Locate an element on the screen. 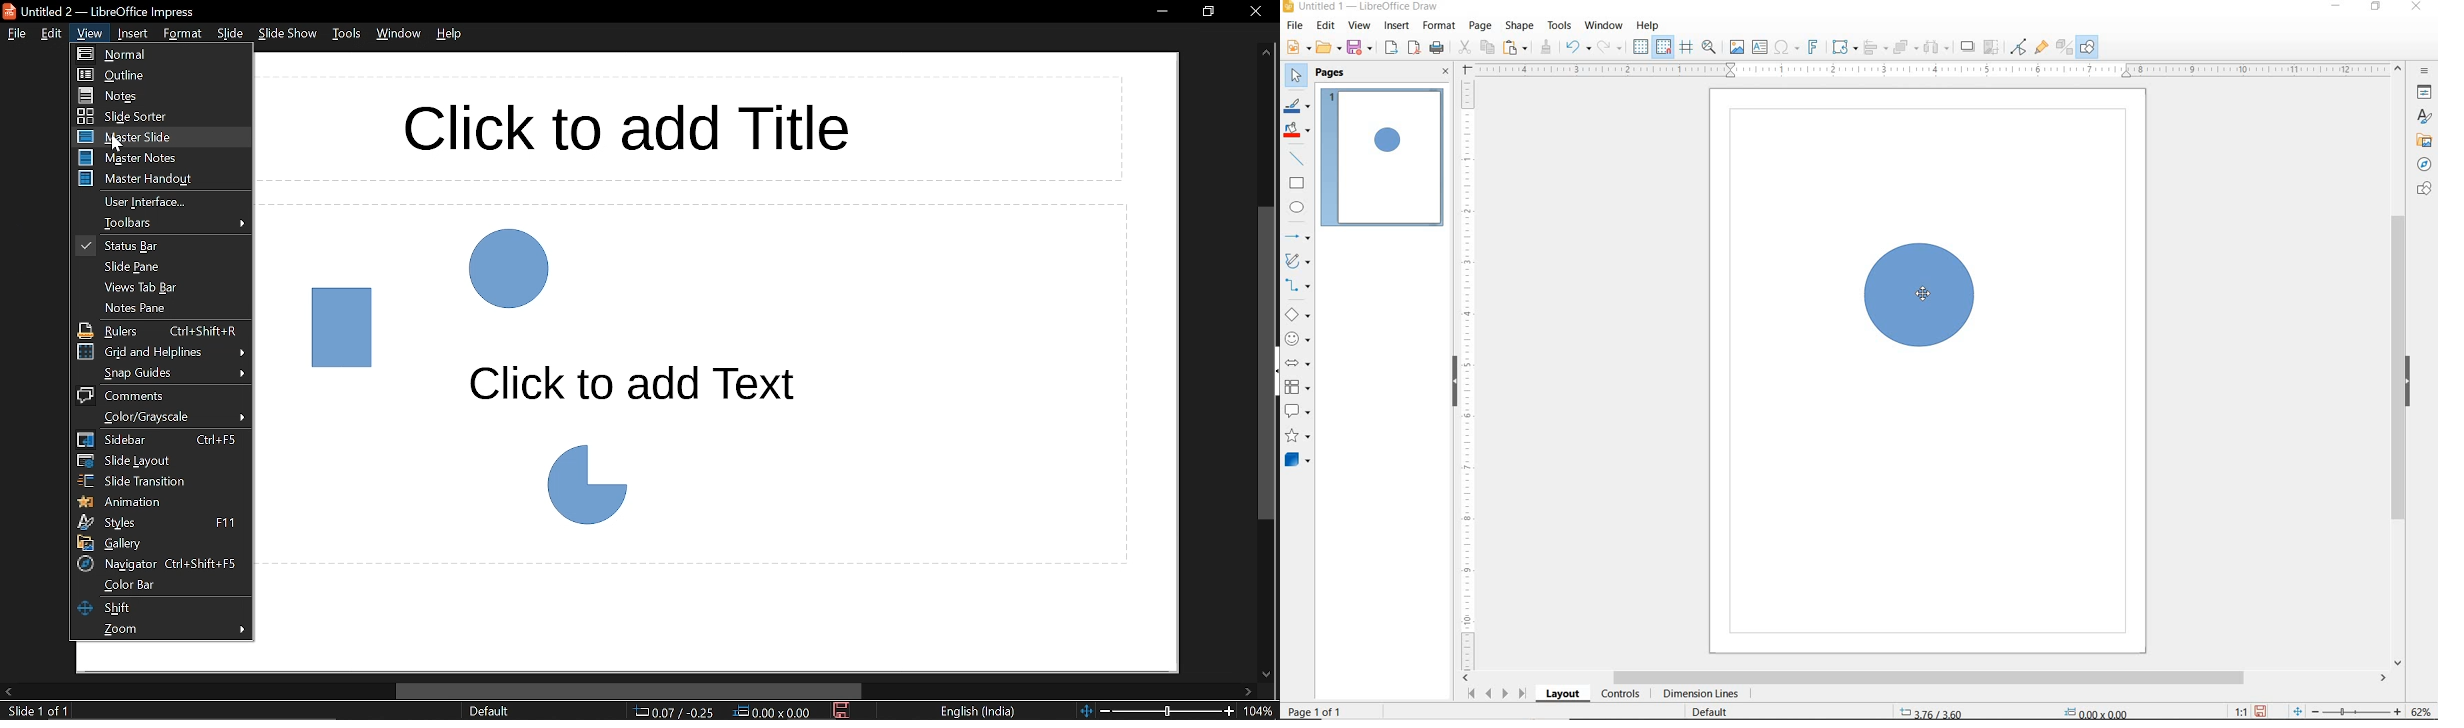 The image size is (2464, 728). PAGE 1 is located at coordinates (1385, 158).